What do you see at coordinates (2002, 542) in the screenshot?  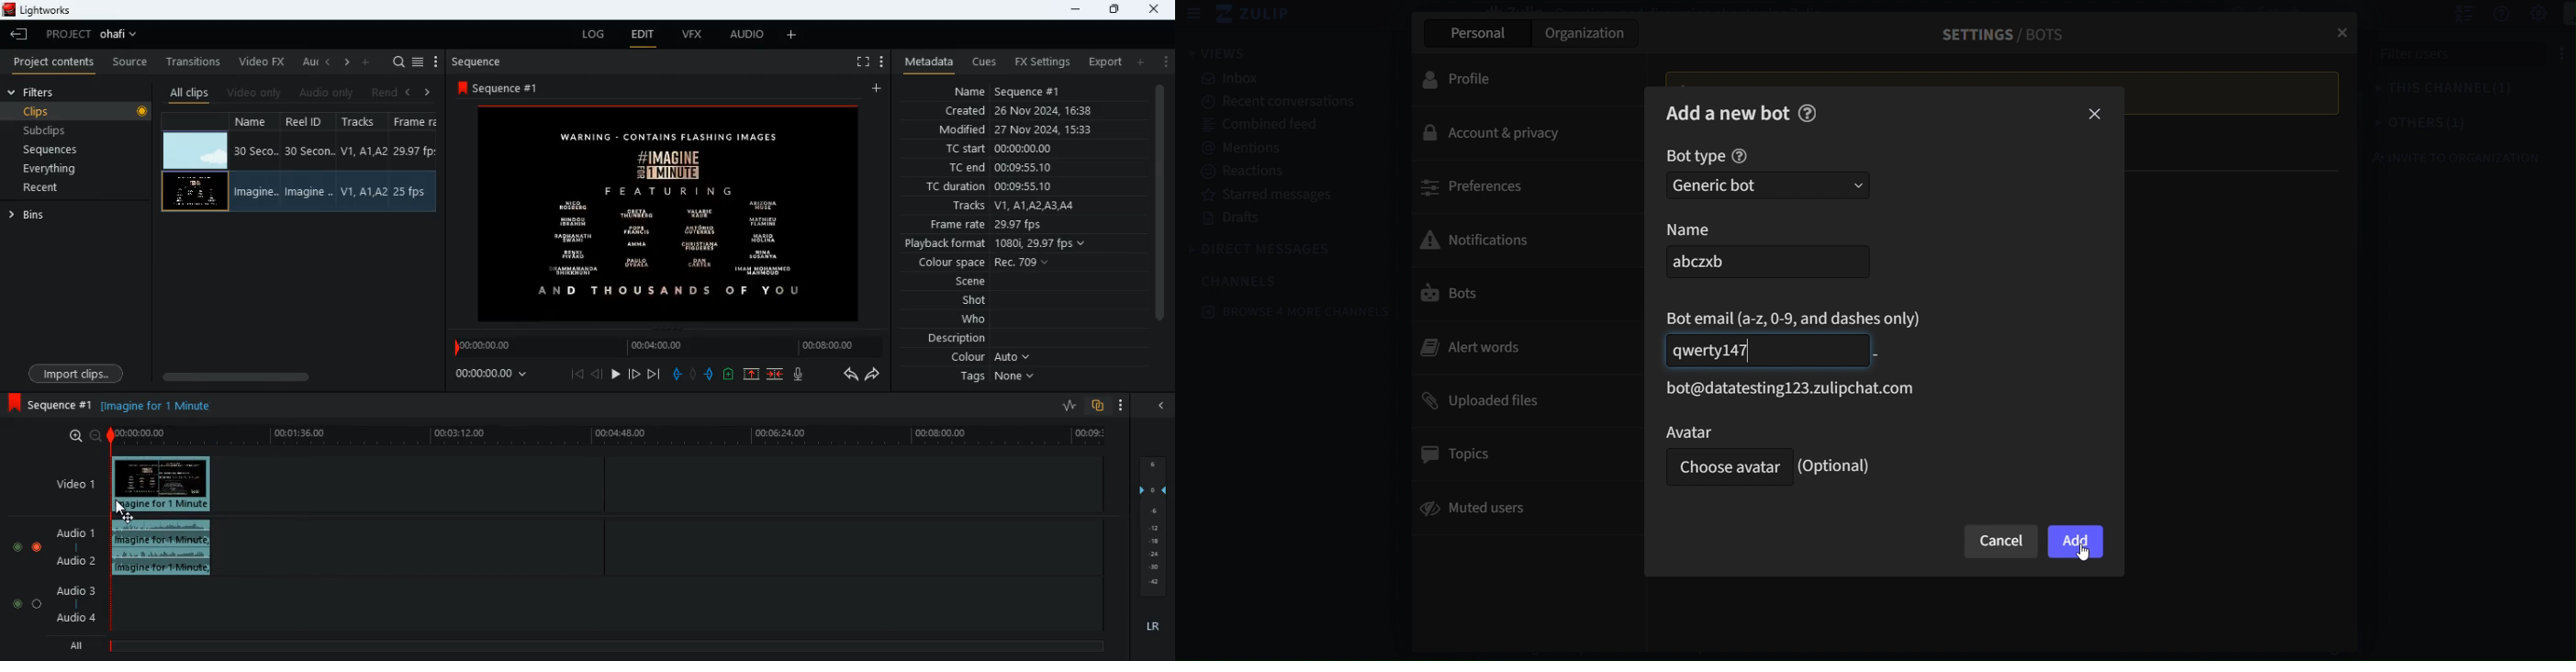 I see `cancel` at bounding box center [2002, 542].